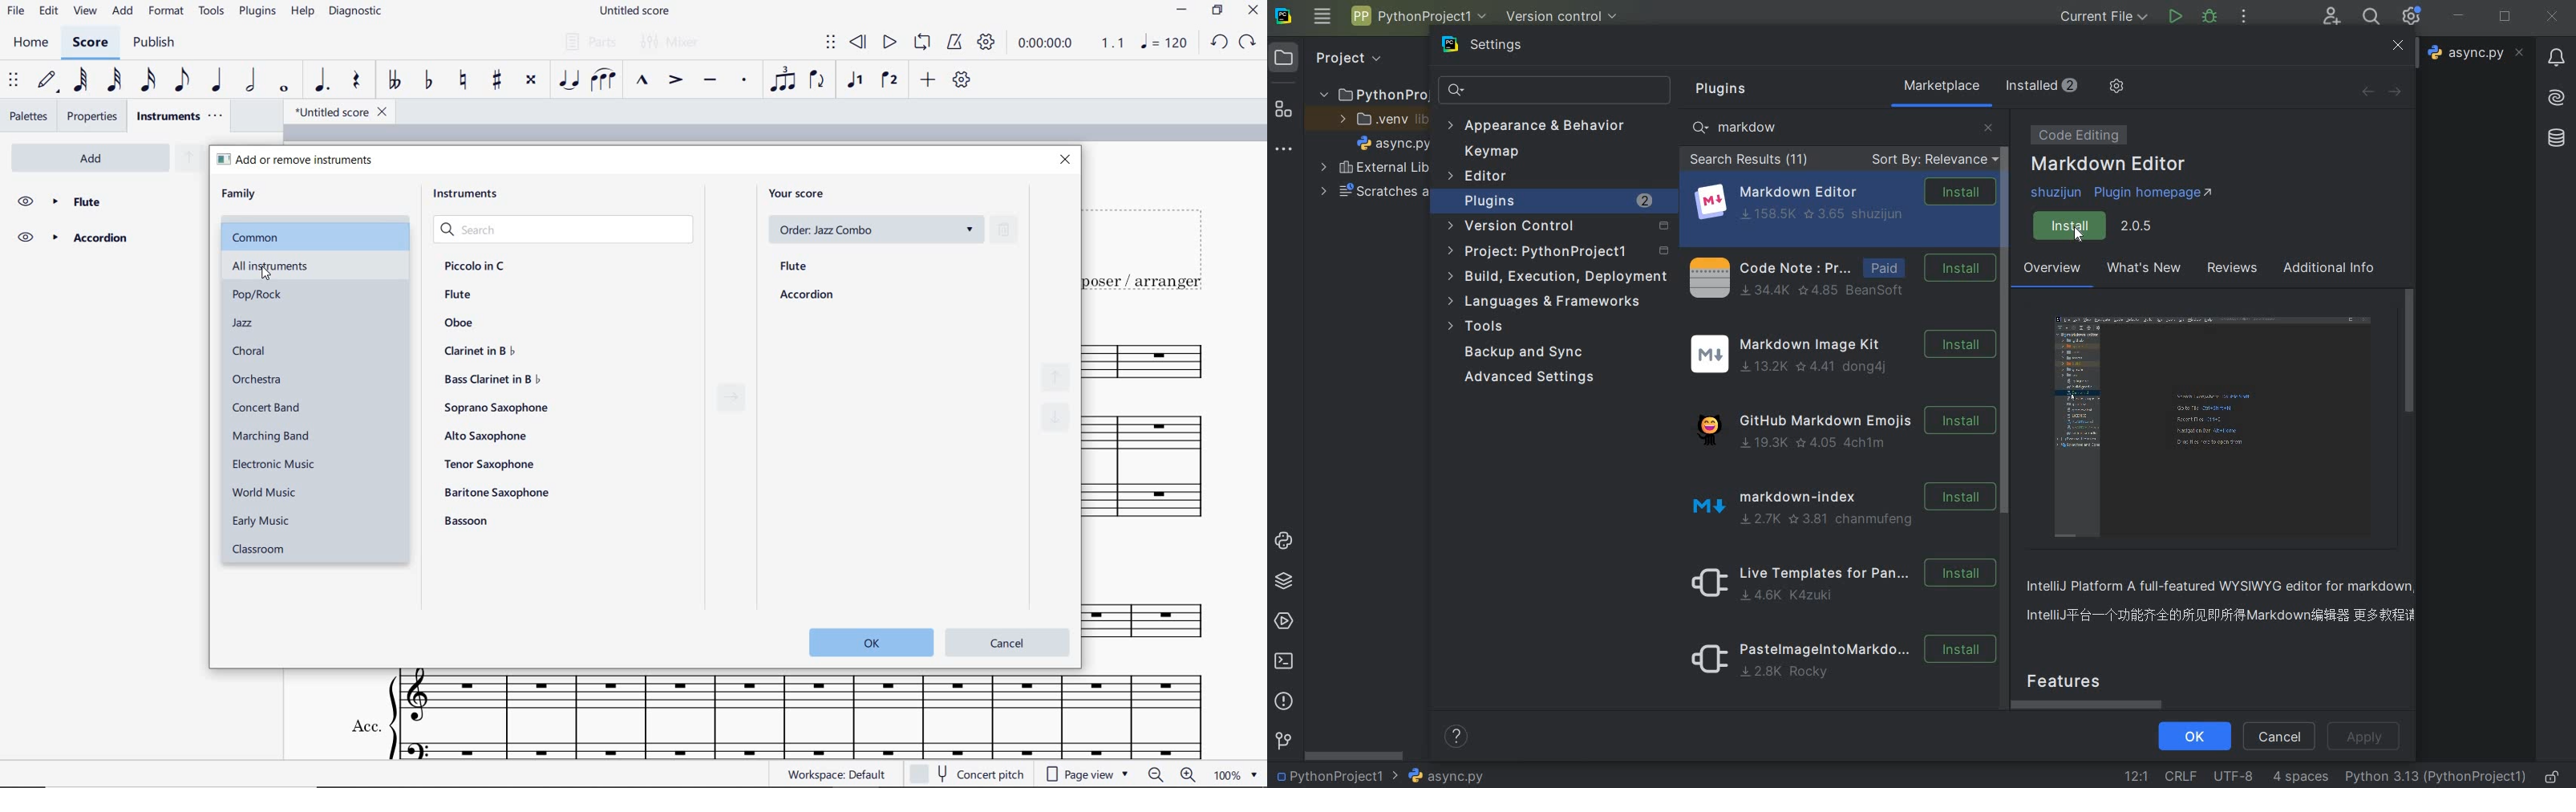 The image size is (2576, 812). I want to click on tenuto, so click(710, 81).